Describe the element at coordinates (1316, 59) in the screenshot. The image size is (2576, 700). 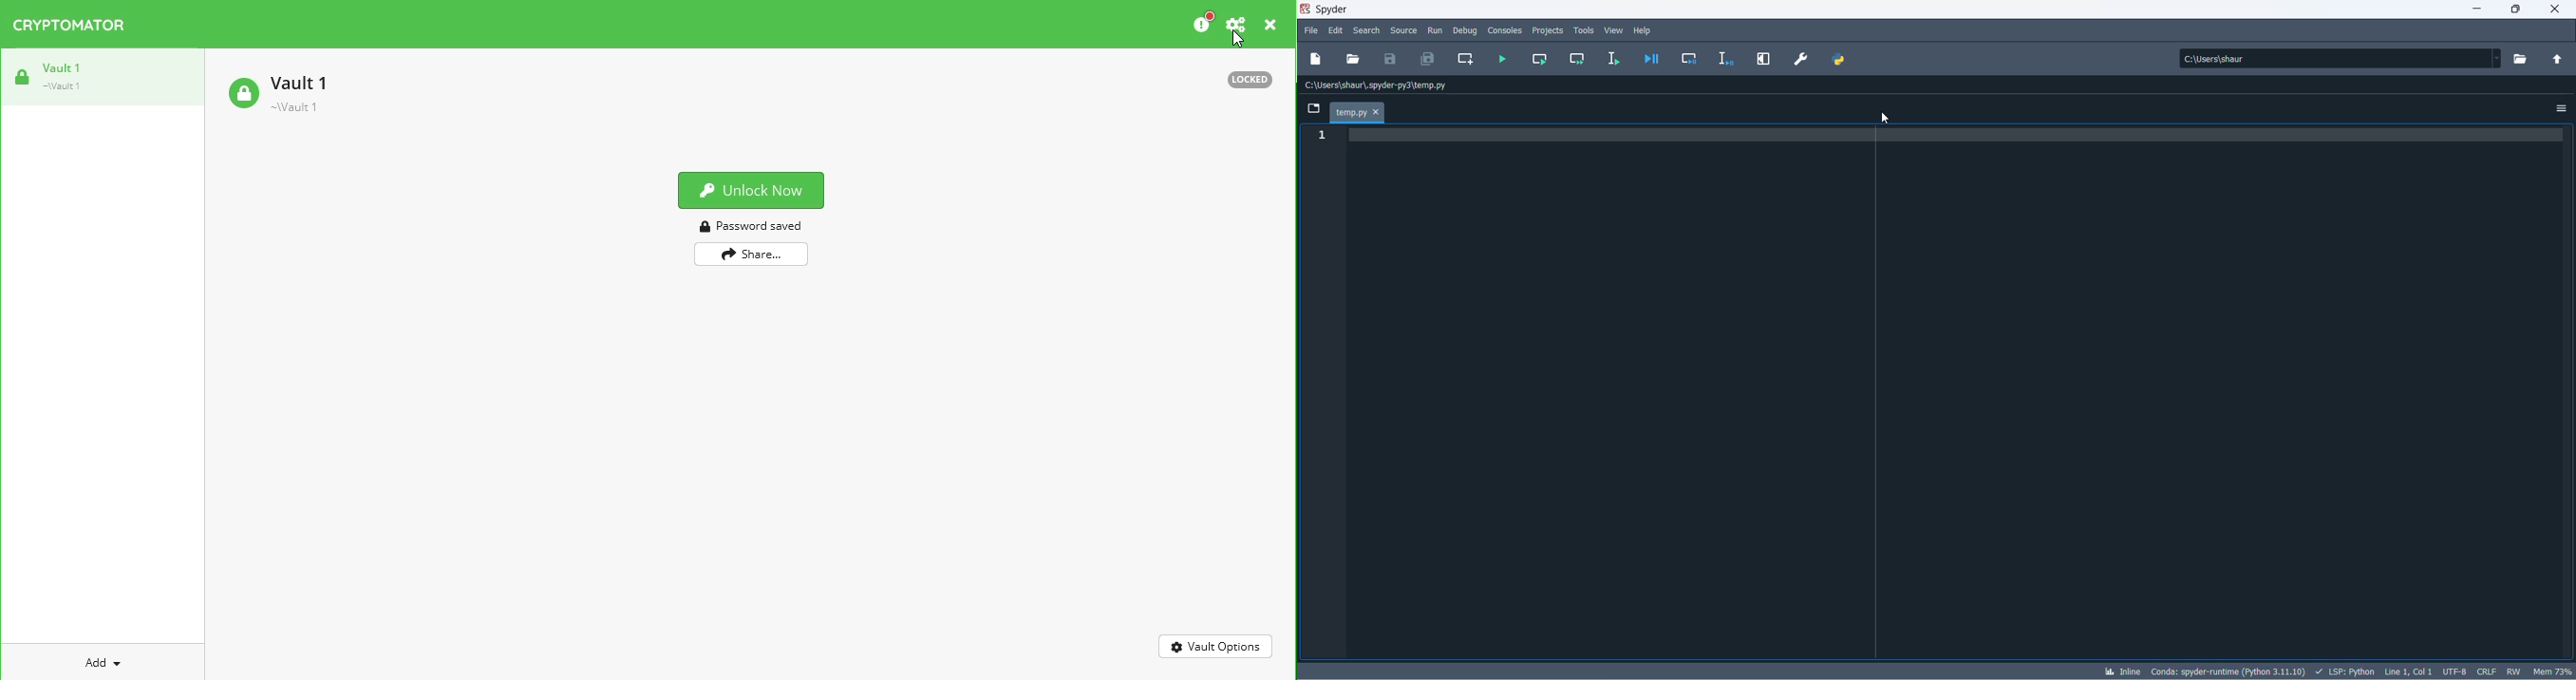
I see `new file` at that location.